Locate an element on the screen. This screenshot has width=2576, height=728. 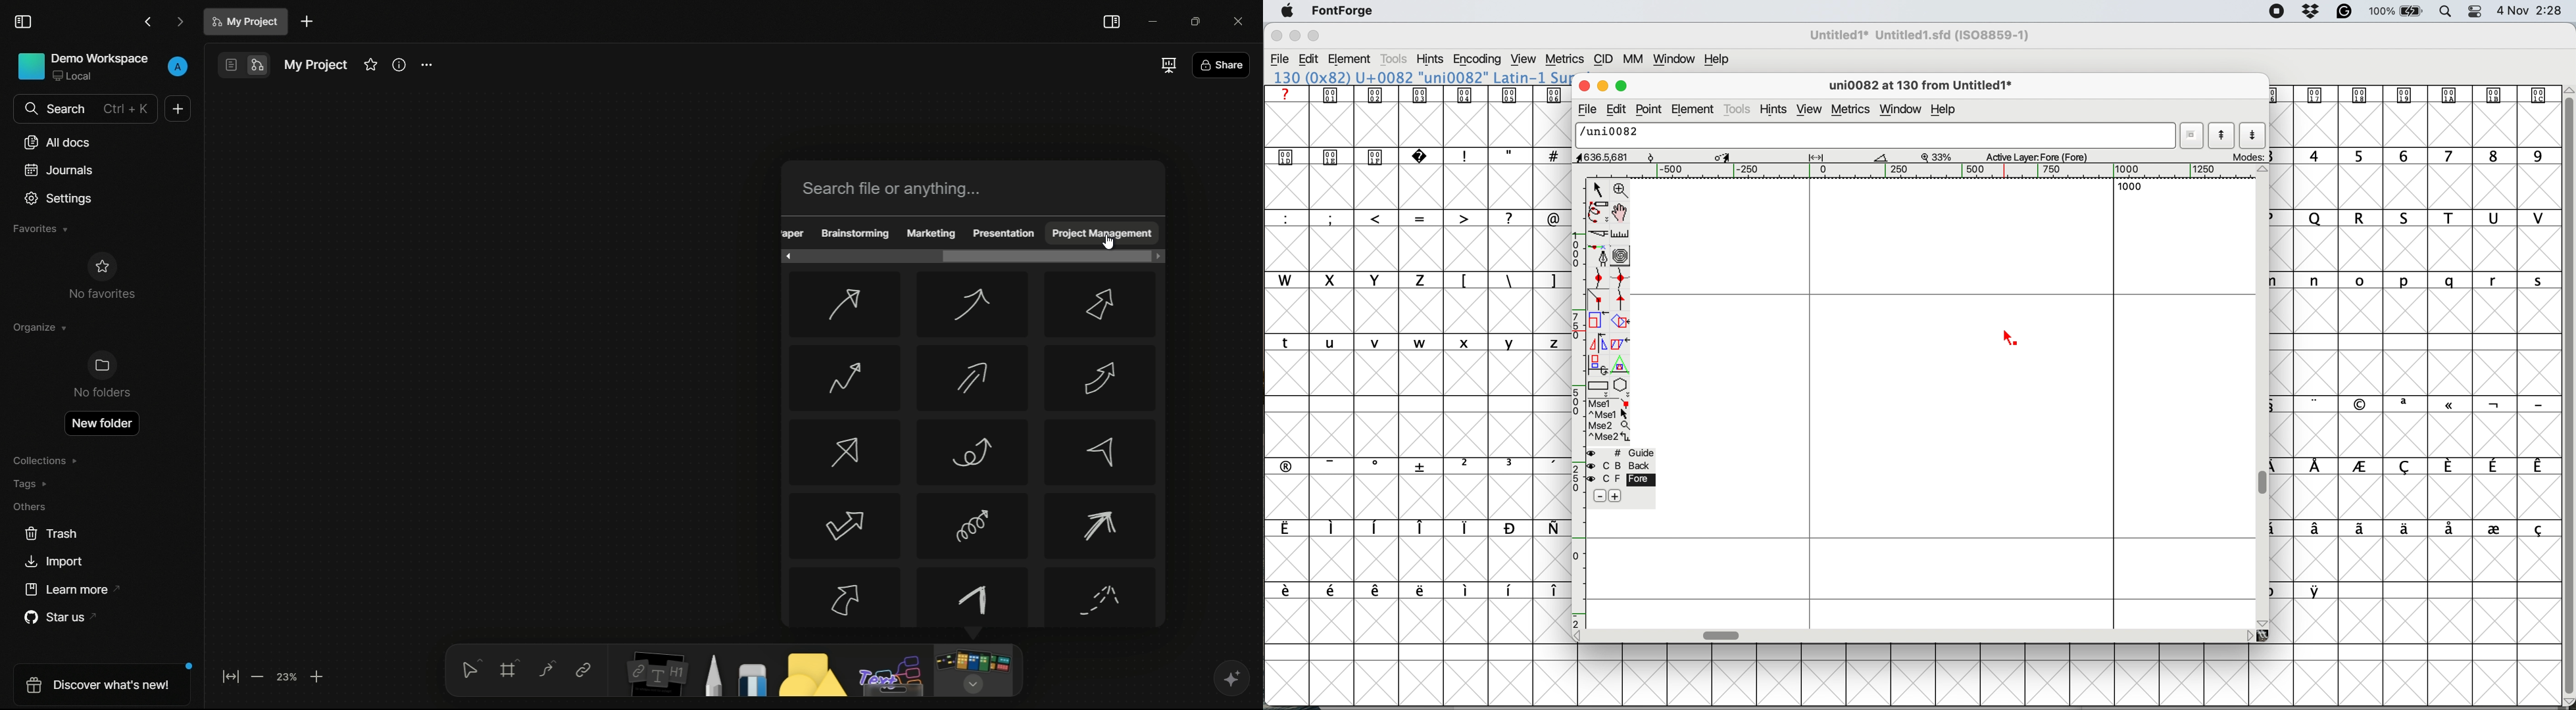
help is located at coordinates (1719, 59).